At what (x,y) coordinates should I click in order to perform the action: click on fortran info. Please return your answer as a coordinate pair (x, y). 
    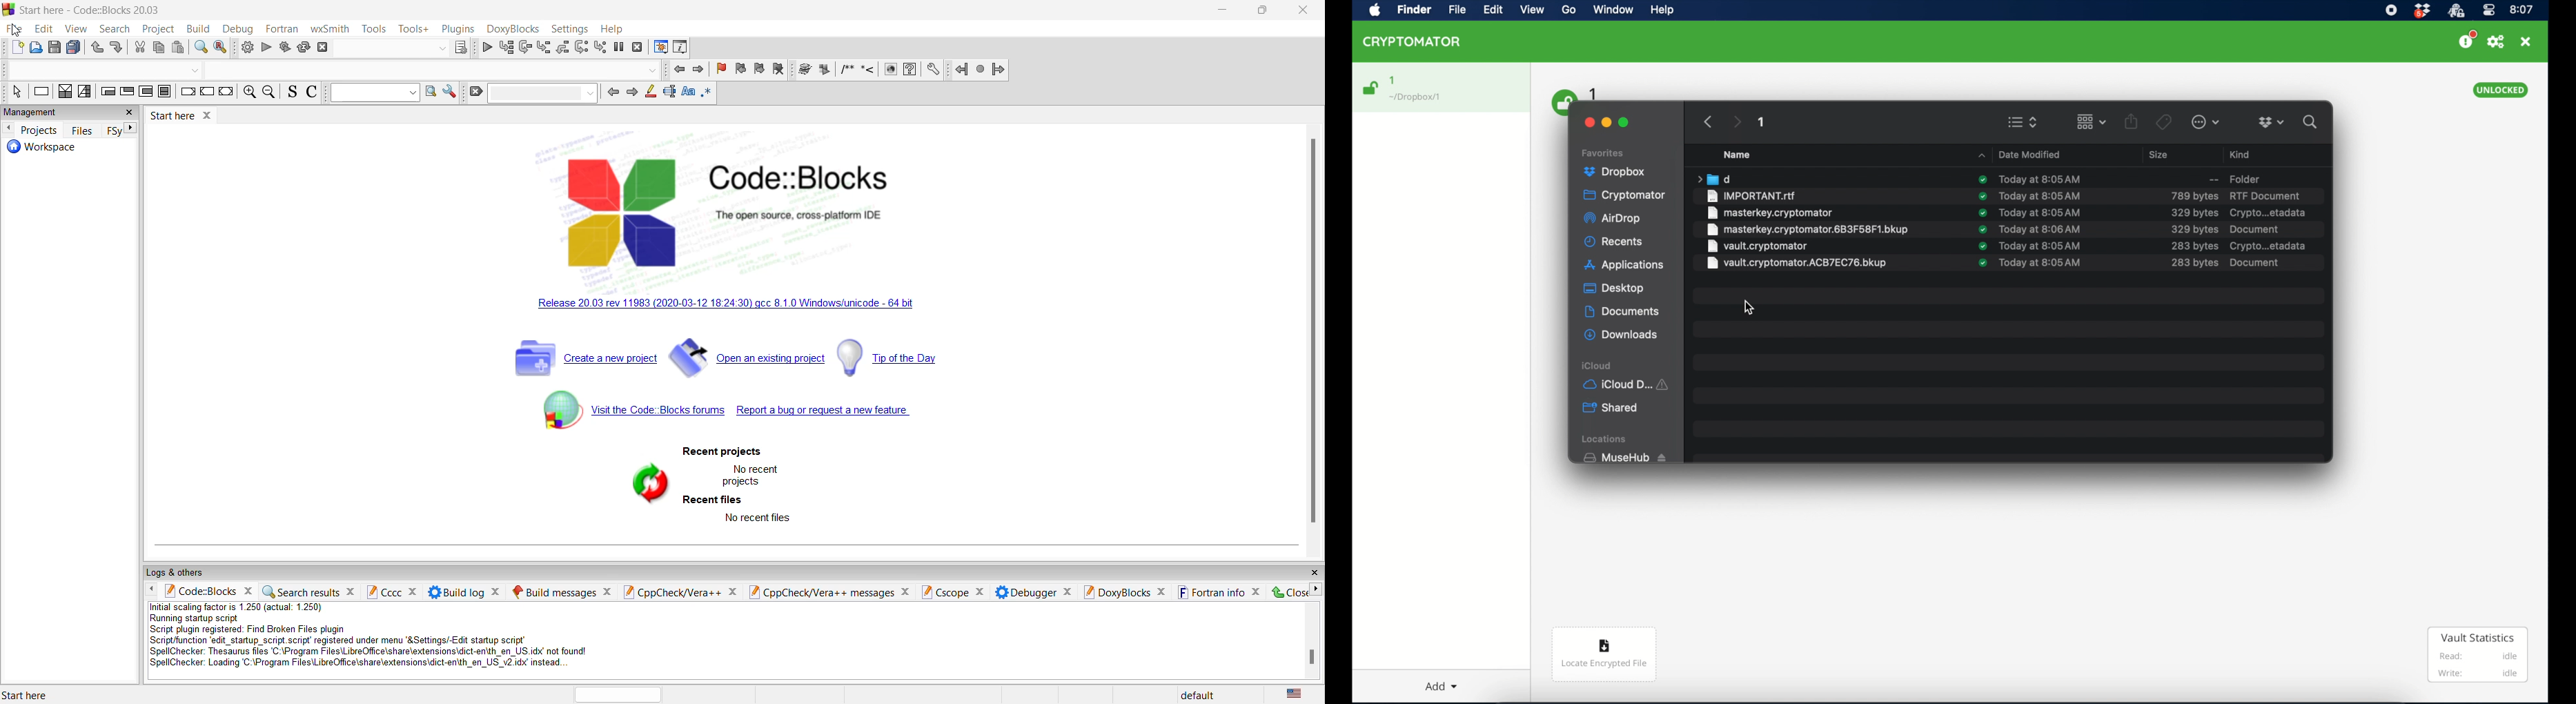
    Looking at the image, I should click on (1219, 592).